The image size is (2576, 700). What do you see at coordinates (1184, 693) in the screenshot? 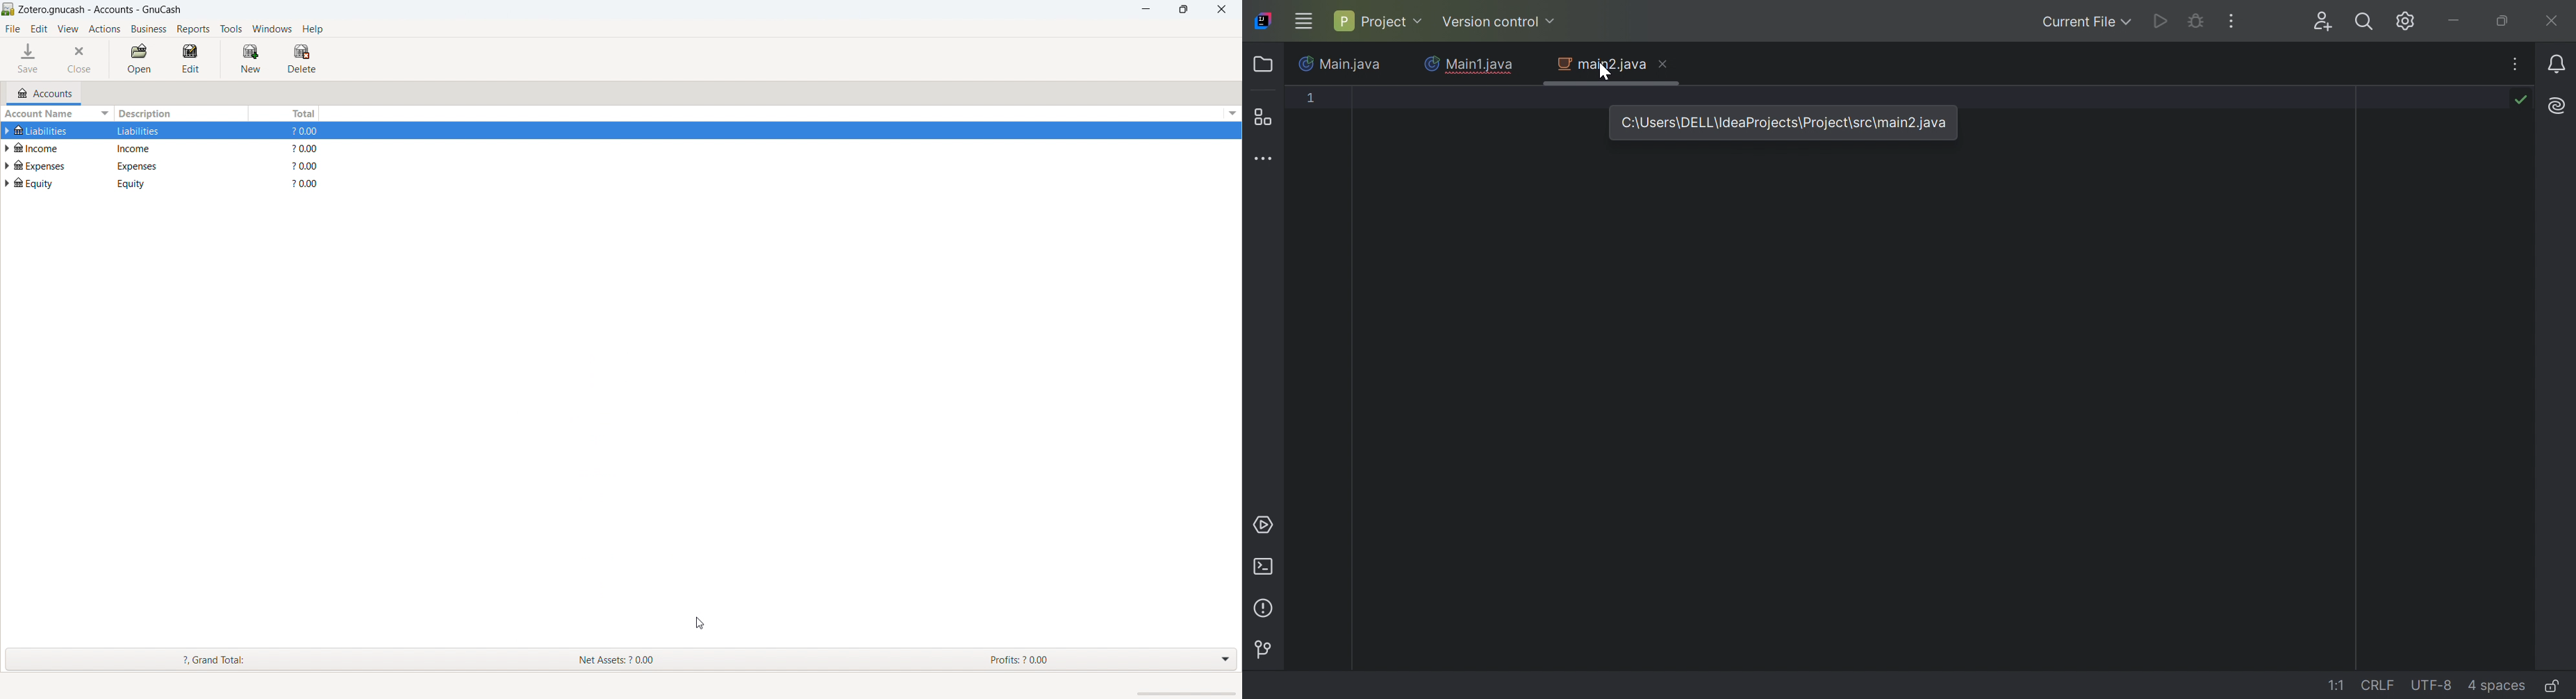
I see `scrollbar` at bounding box center [1184, 693].